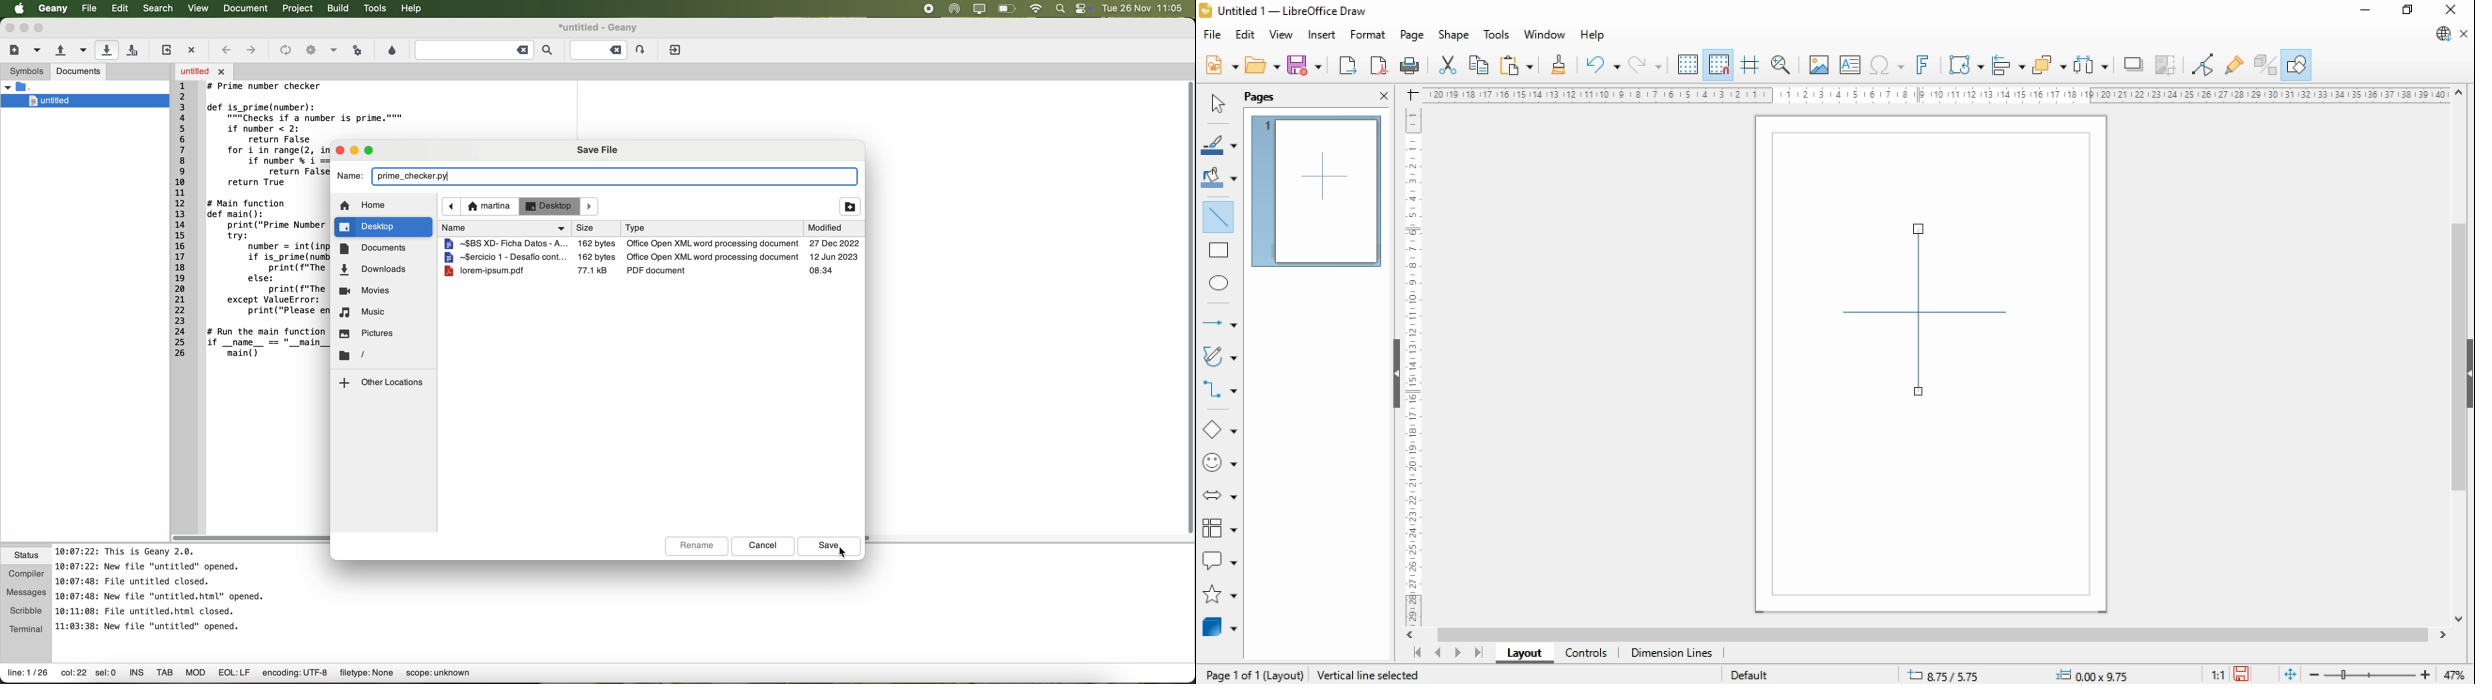  What do you see at coordinates (2290, 675) in the screenshot?
I see `fit document to window` at bounding box center [2290, 675].